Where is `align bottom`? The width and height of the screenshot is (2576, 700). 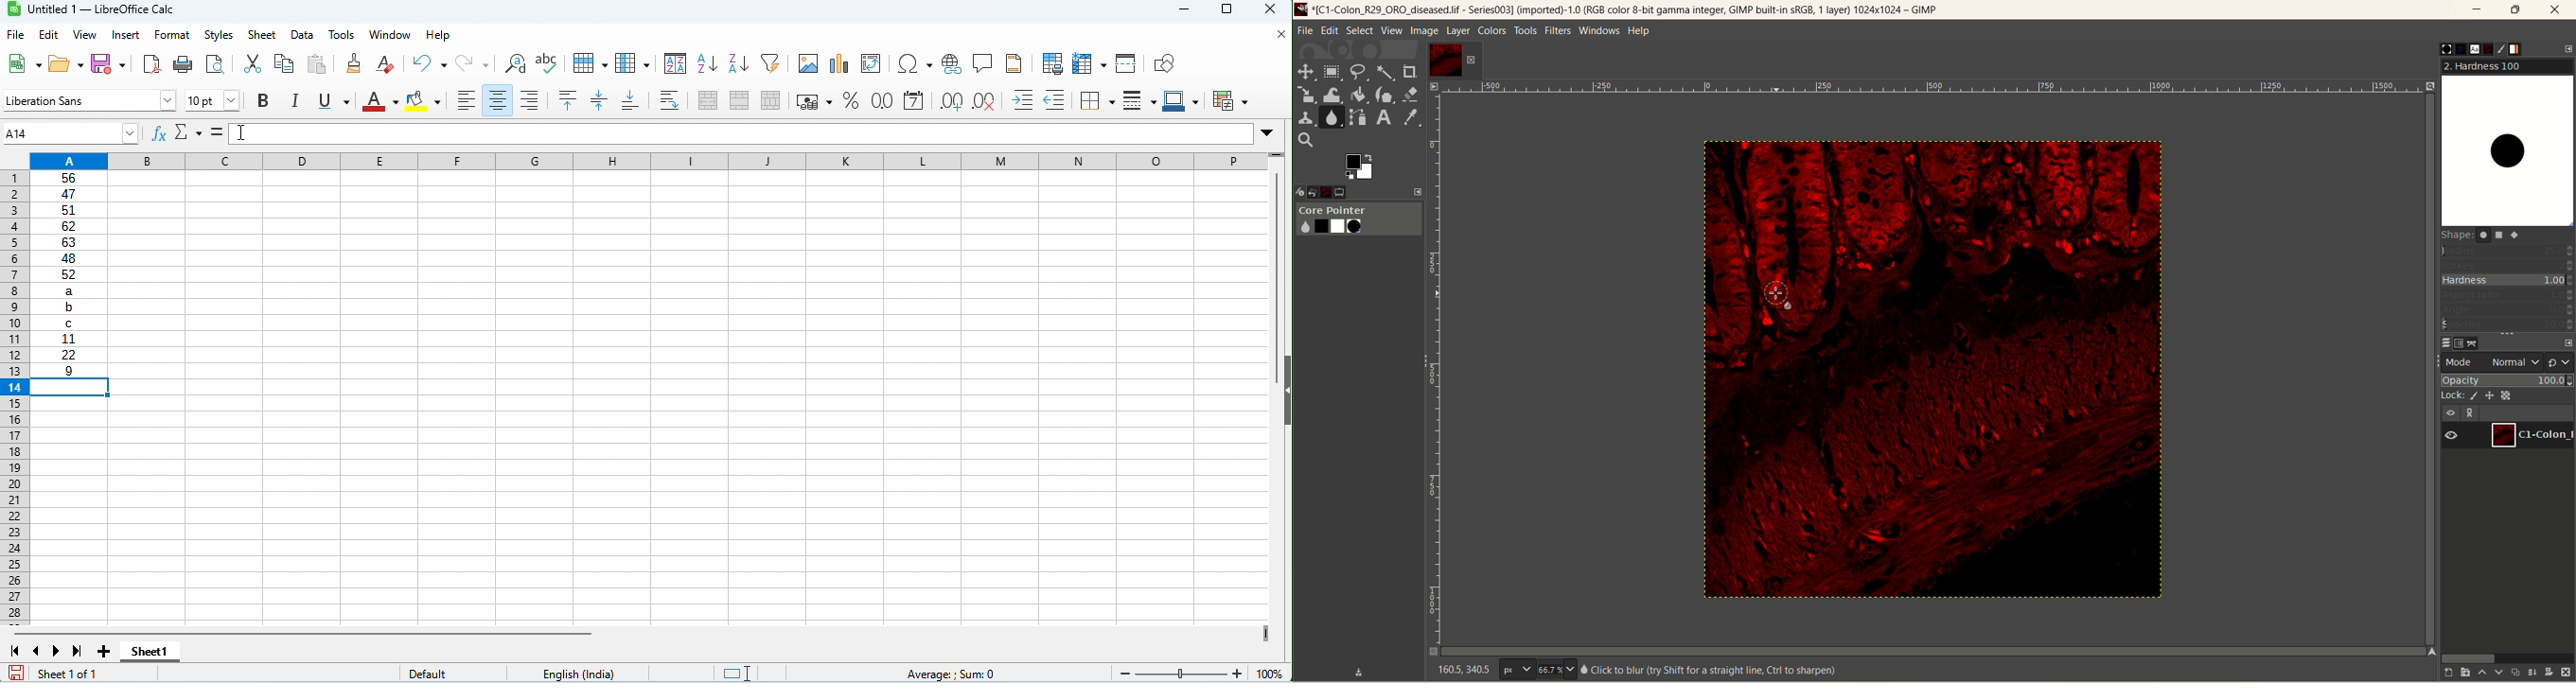 align bottom is located at coordinates (630, 100).